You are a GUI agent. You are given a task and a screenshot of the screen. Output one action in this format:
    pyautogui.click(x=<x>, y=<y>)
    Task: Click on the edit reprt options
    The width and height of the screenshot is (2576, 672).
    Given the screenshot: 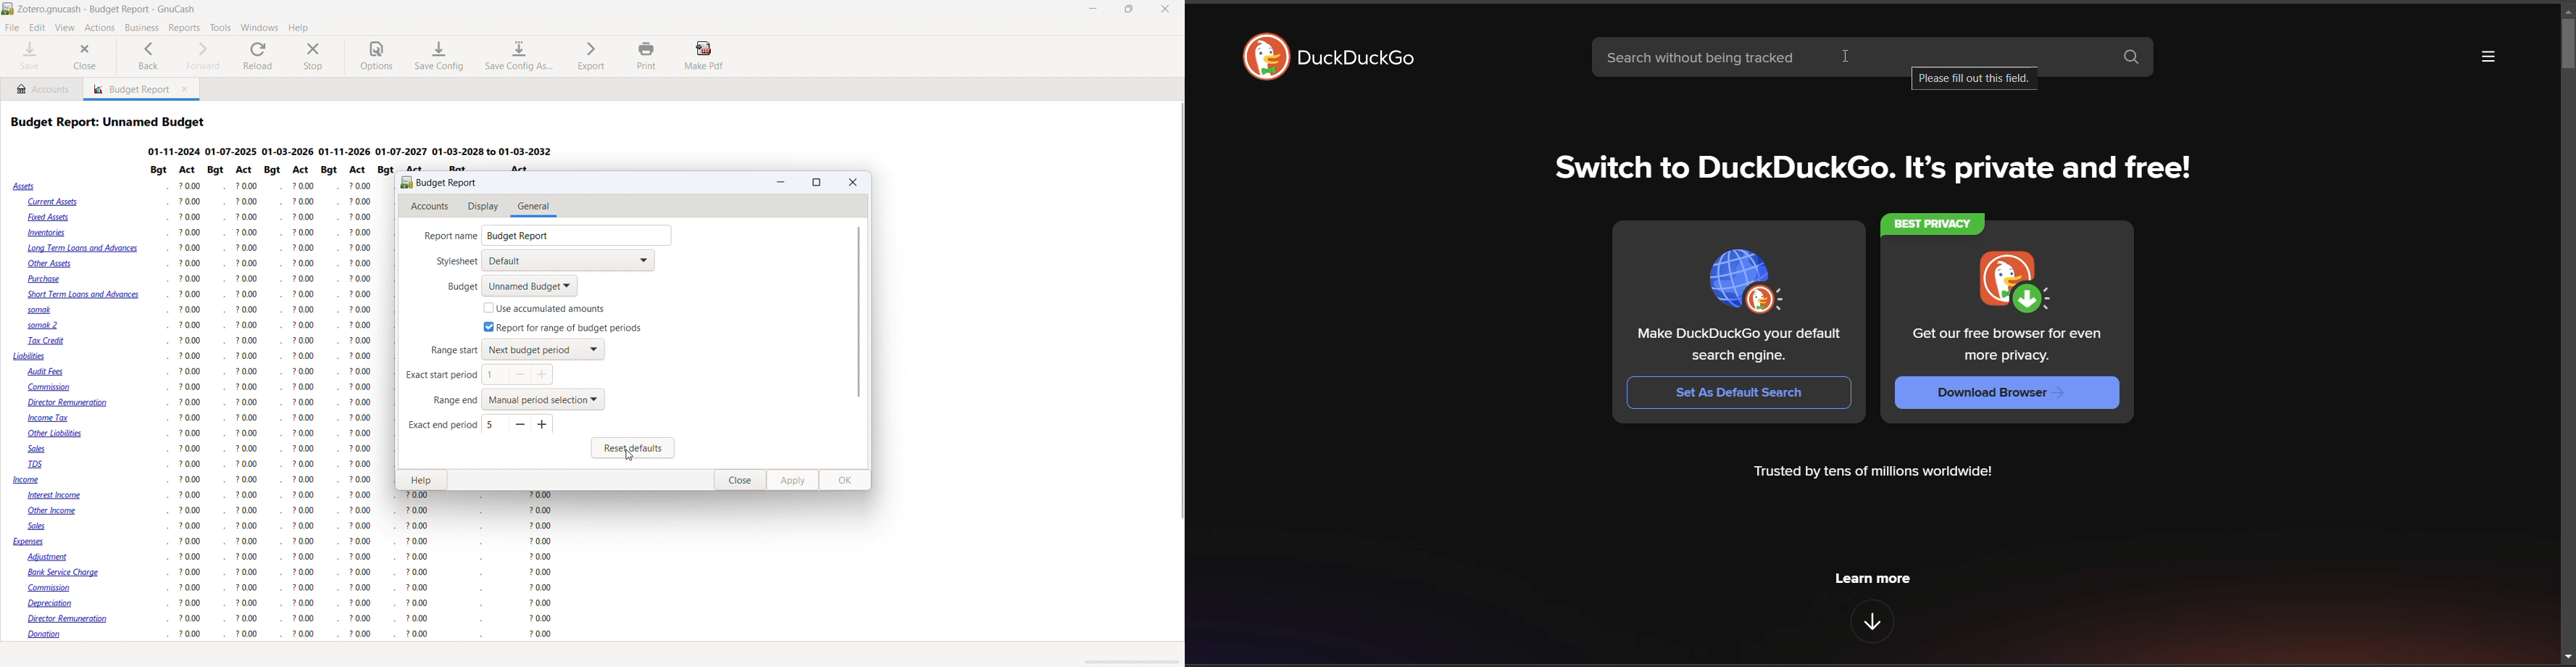 What is the action you would take?
    pyautogui.click(x=54, y=655)
    